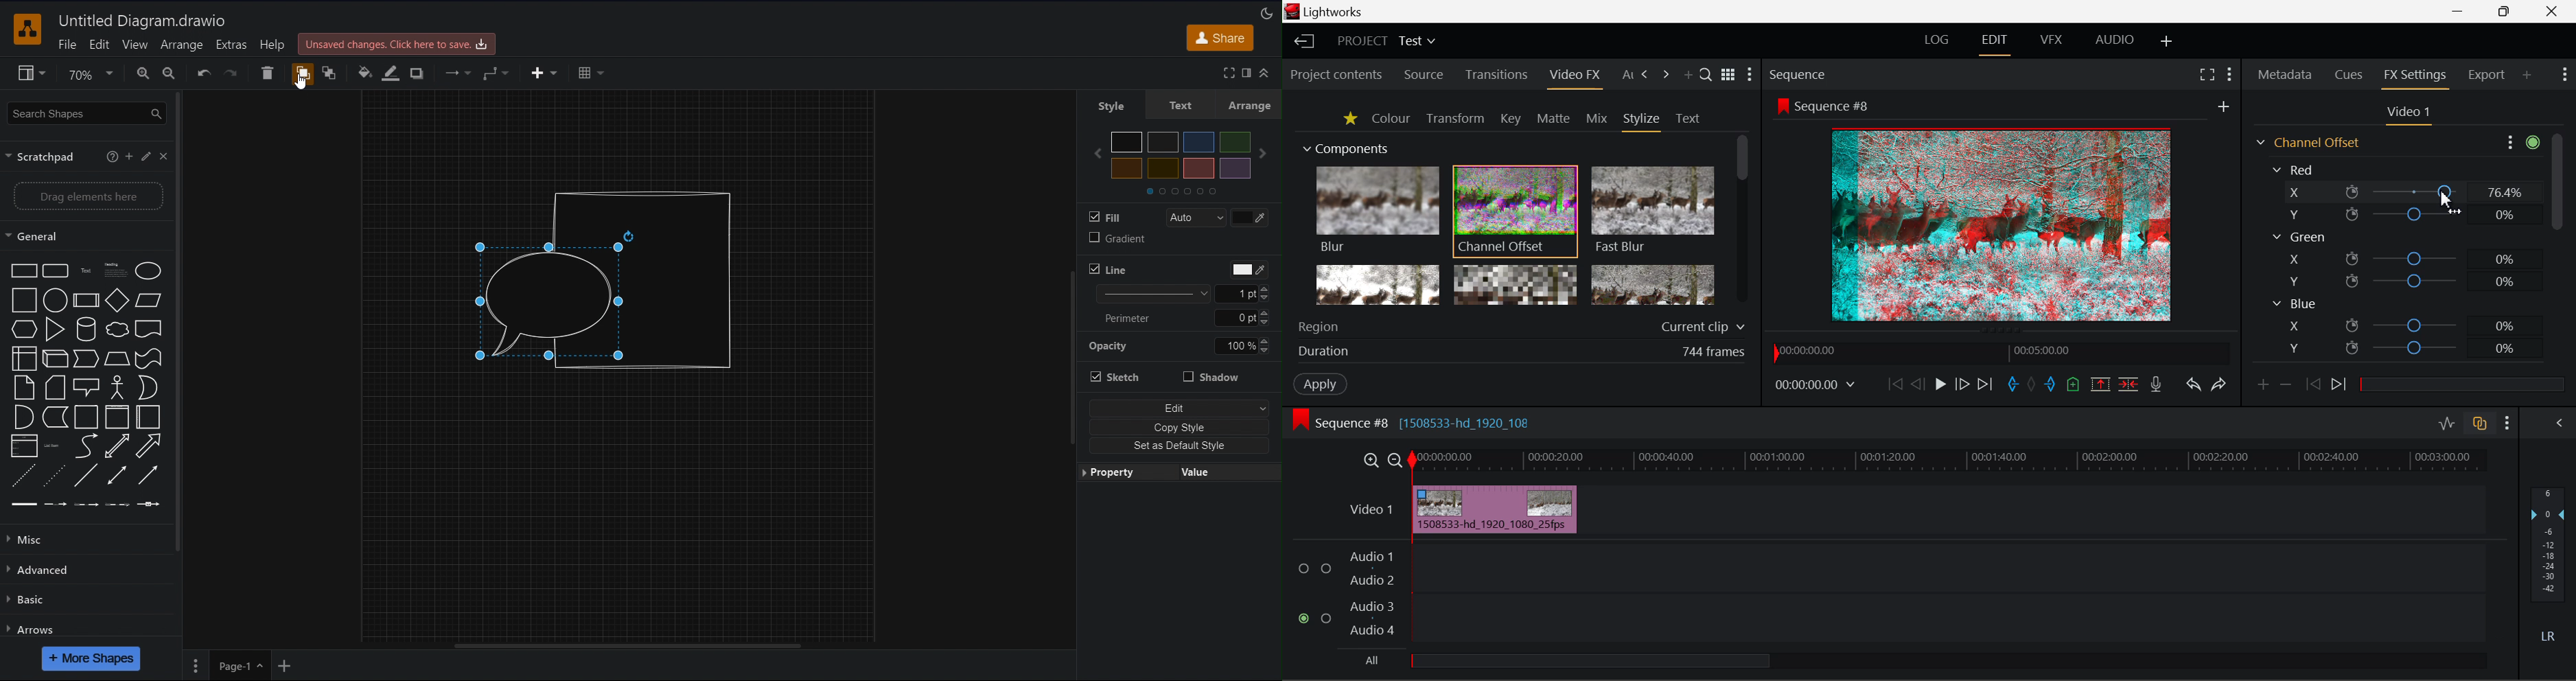 This screenshot has width=2576, height=700. What do you see at coordinates (54, 359) in the screenshot?
I see `Cube` at bounding box center [54, 359].